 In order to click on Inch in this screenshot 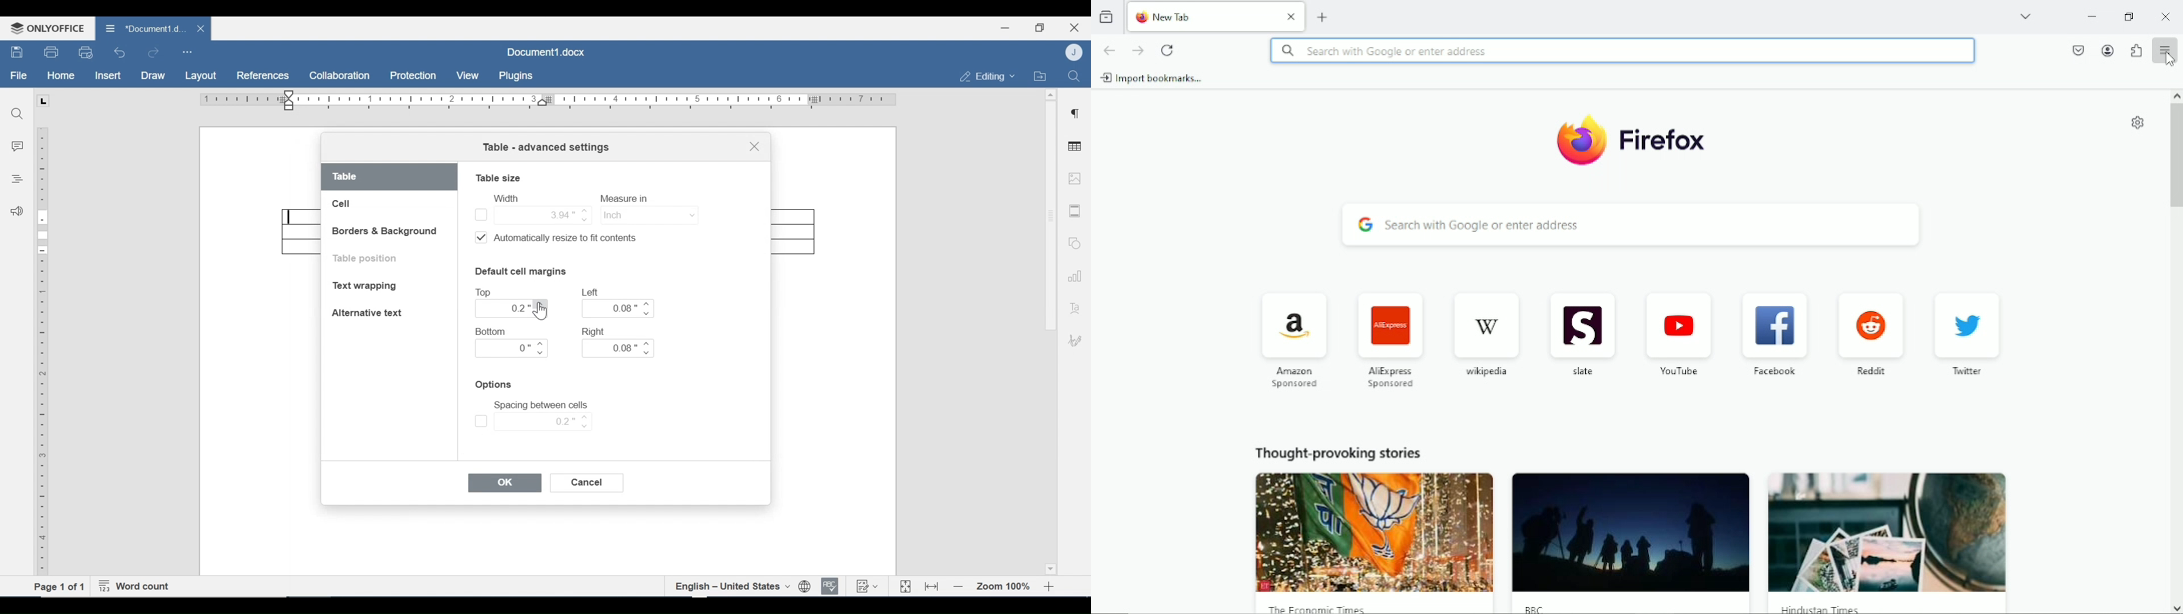, I will do `click(648, 214)`.